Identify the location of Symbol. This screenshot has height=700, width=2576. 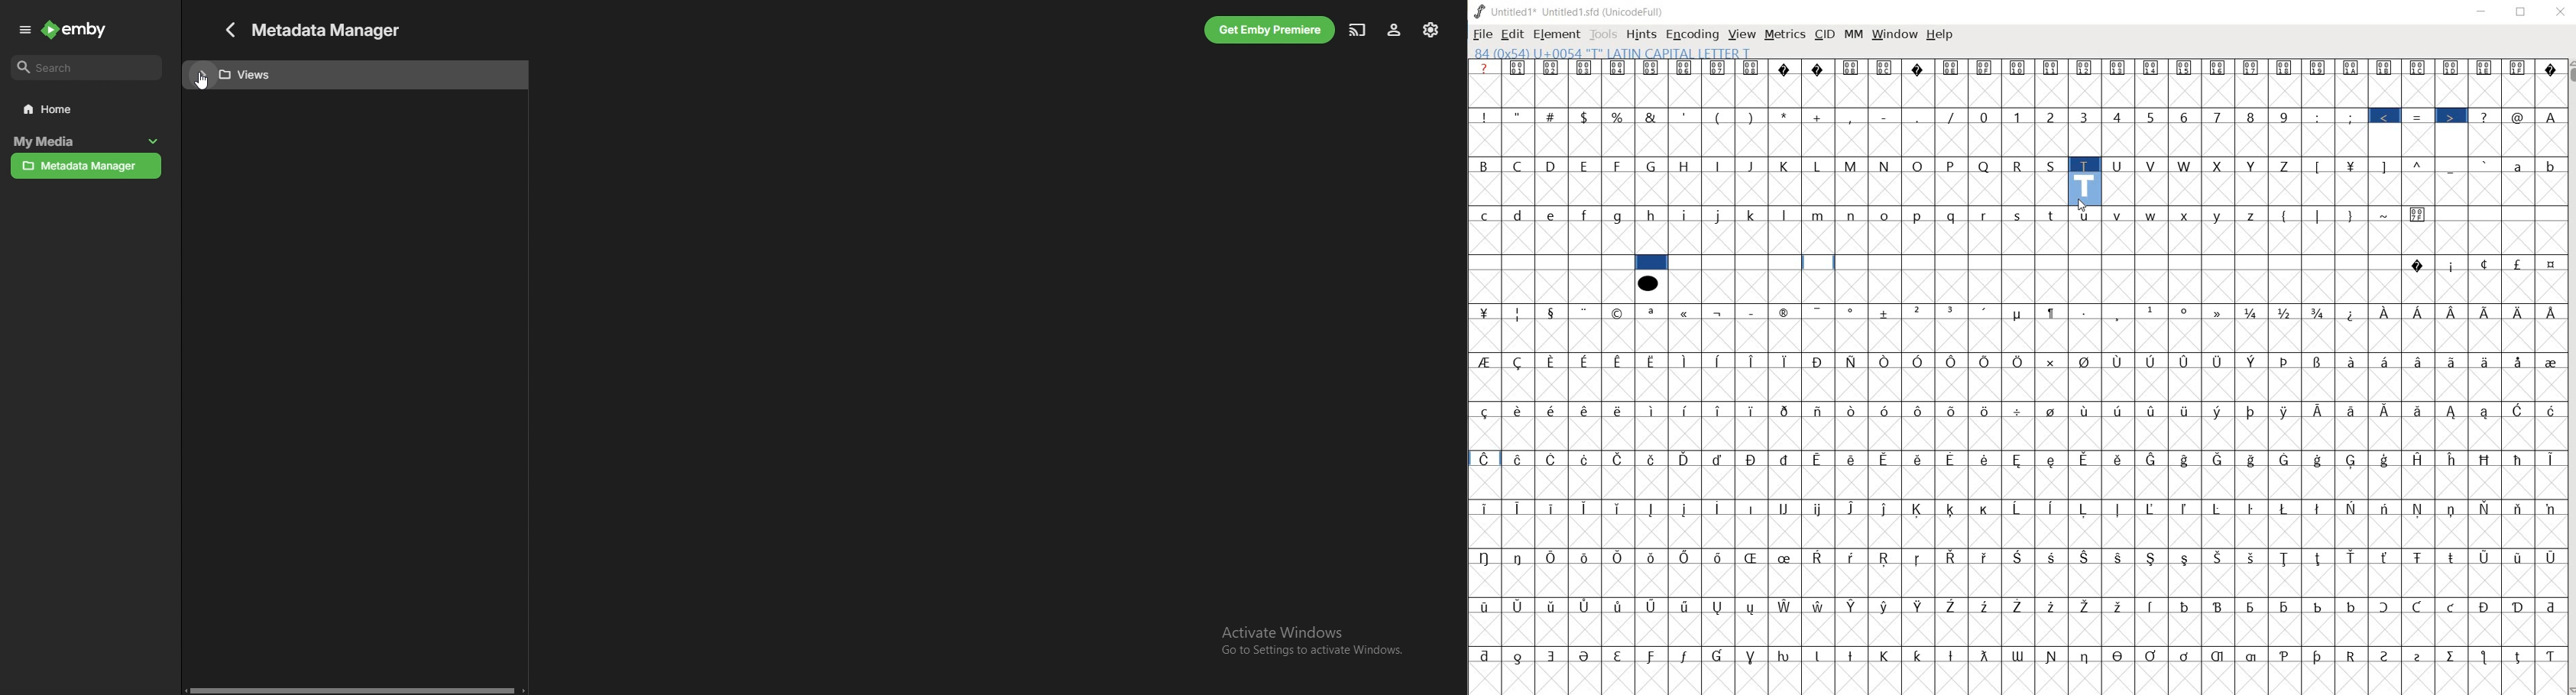
(2419, 67).